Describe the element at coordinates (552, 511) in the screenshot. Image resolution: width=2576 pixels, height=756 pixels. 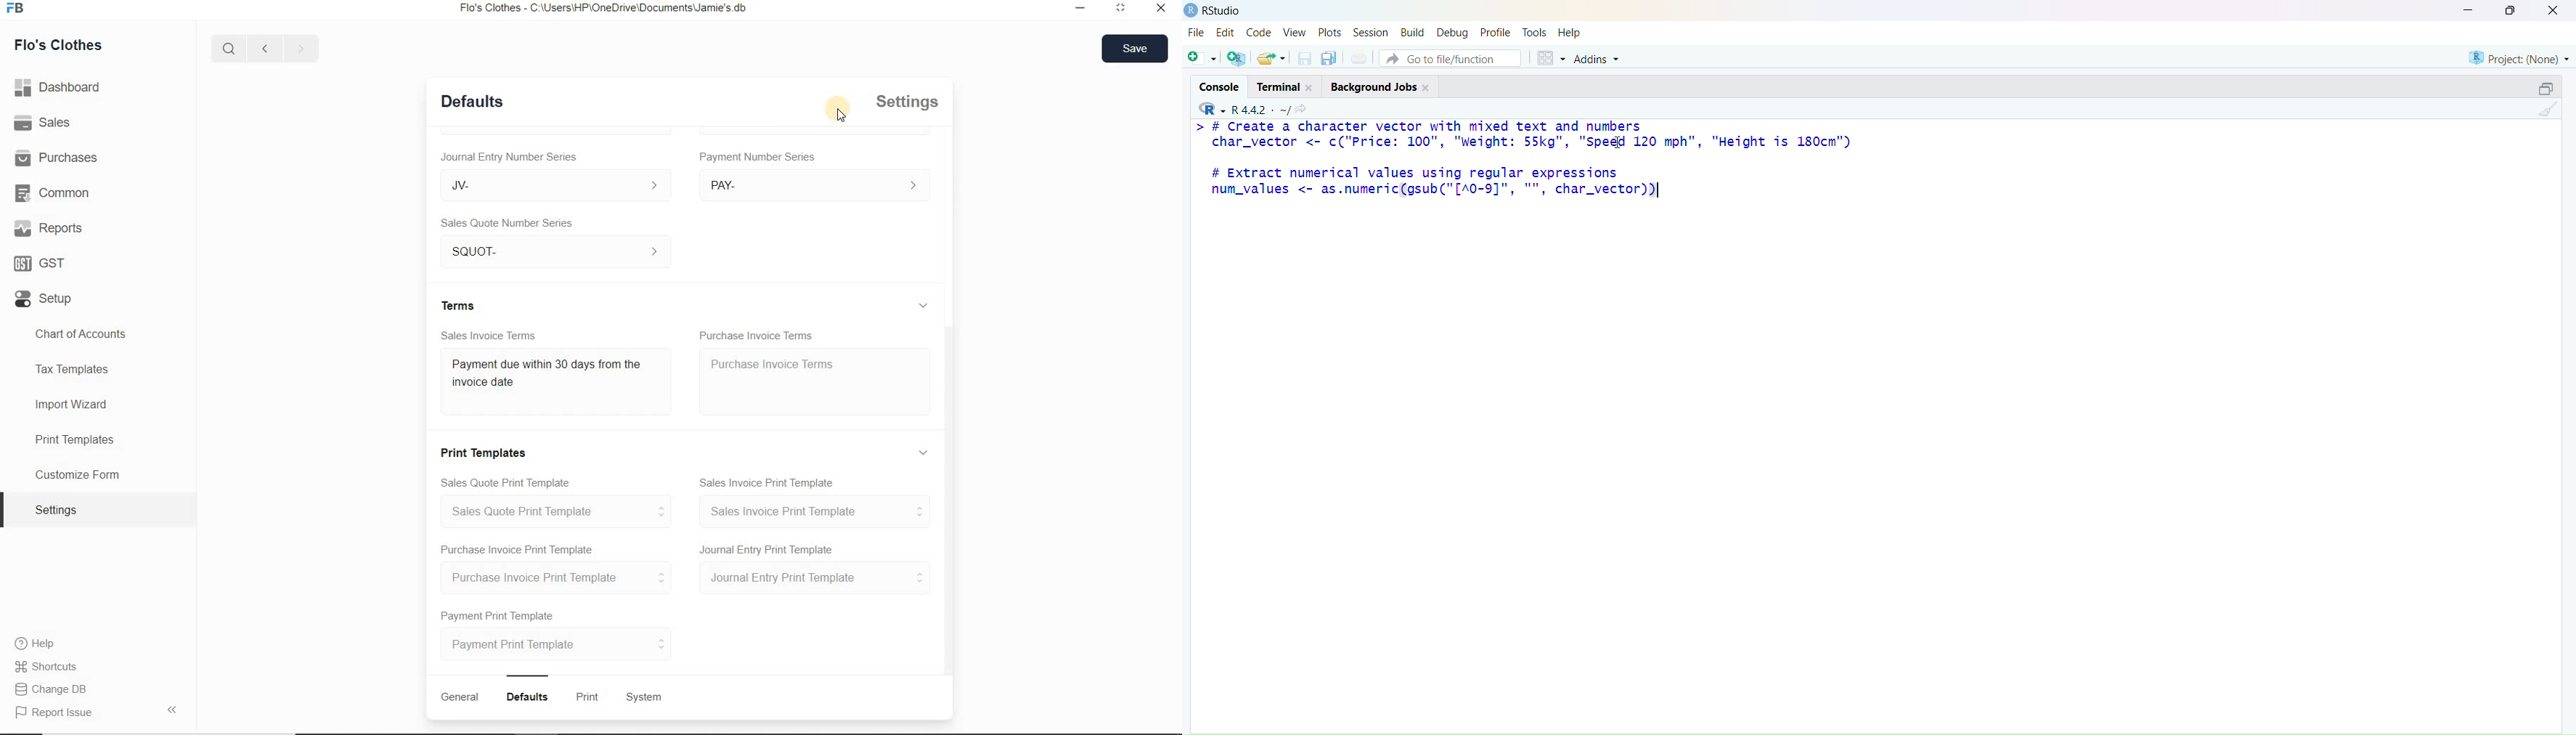
I see `Sales Quote Print Template` at that location.